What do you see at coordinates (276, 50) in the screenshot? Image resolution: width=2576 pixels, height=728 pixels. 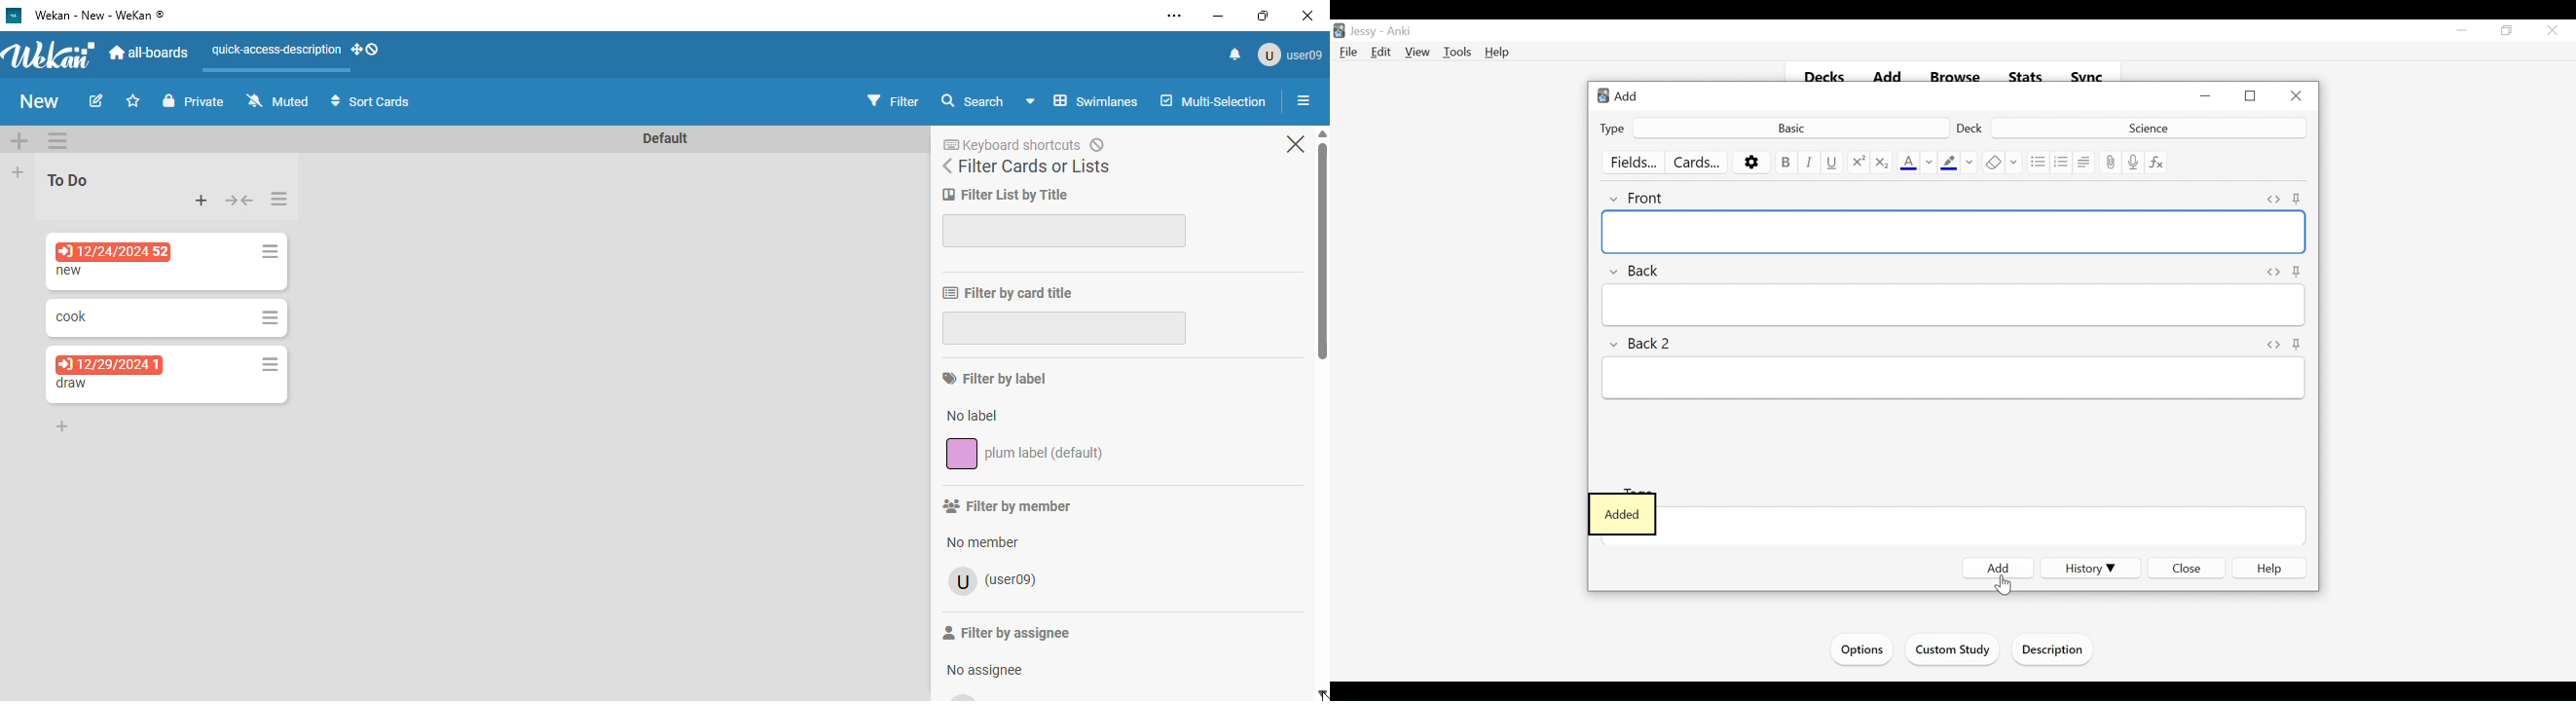 I see `quick-access-description` at bounding box center [276, 50].